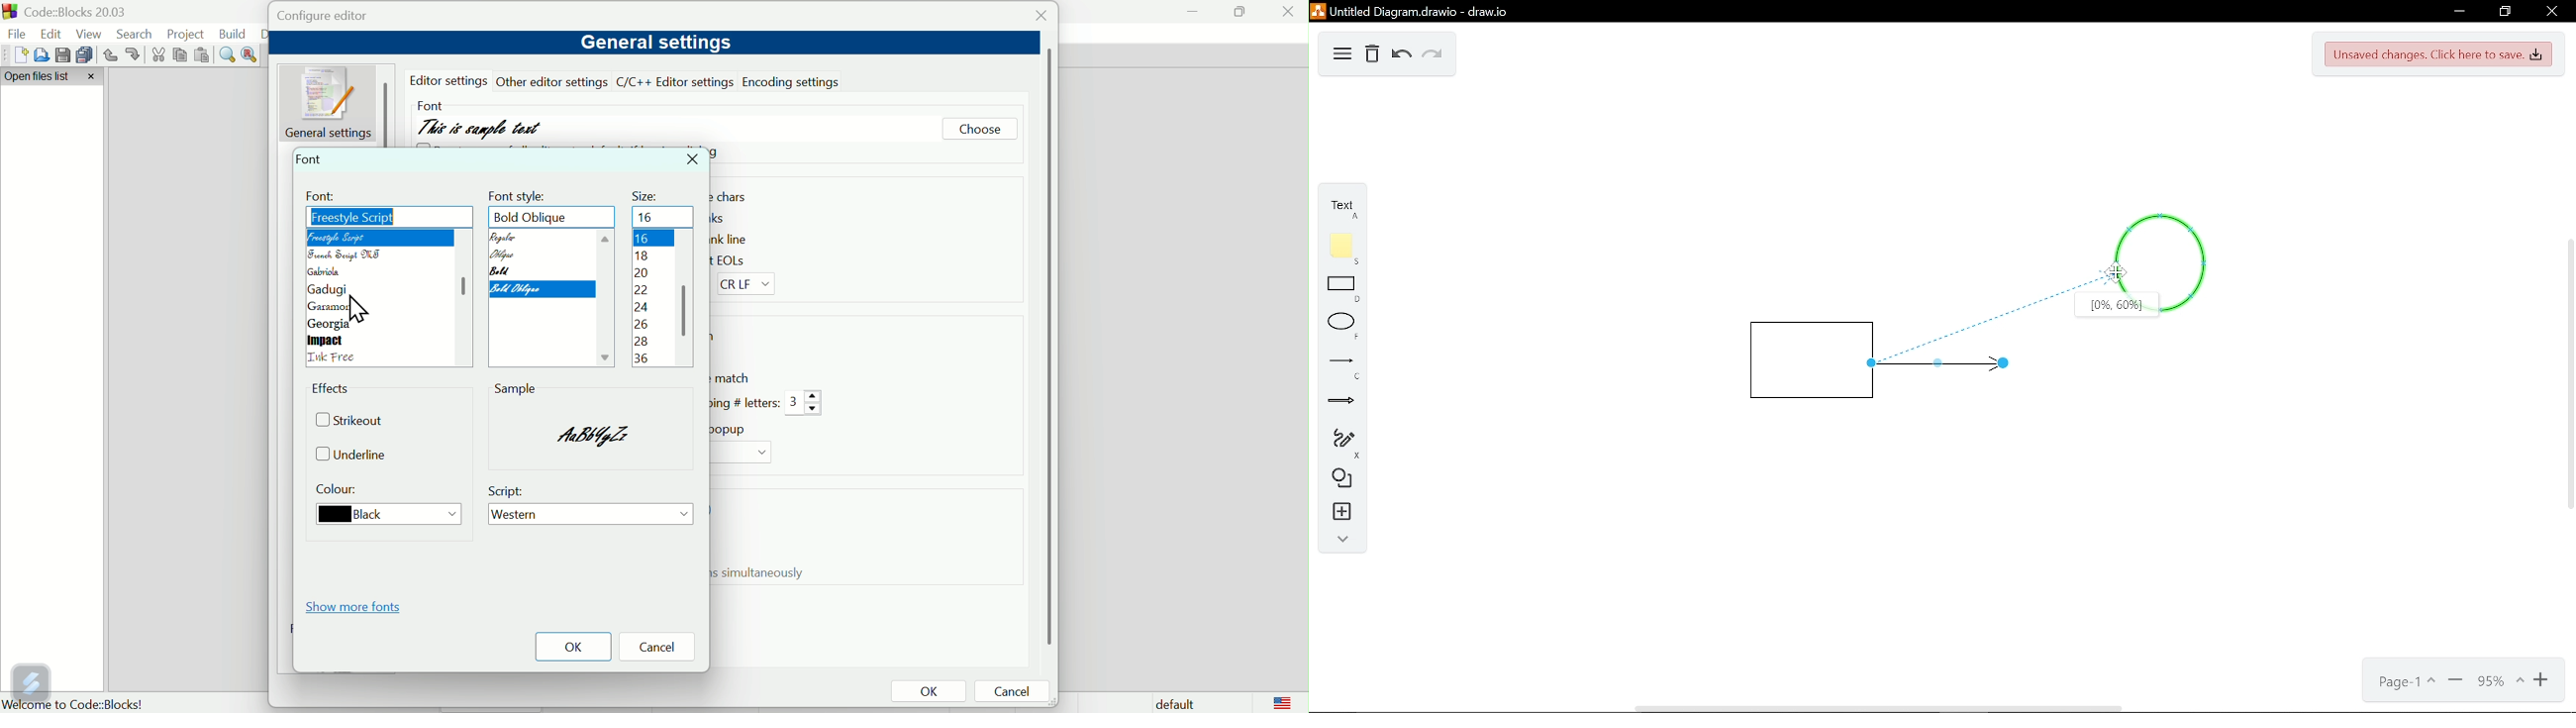 The image size is (2576, 728). I want to click on Configure editor, so click(337, 16).